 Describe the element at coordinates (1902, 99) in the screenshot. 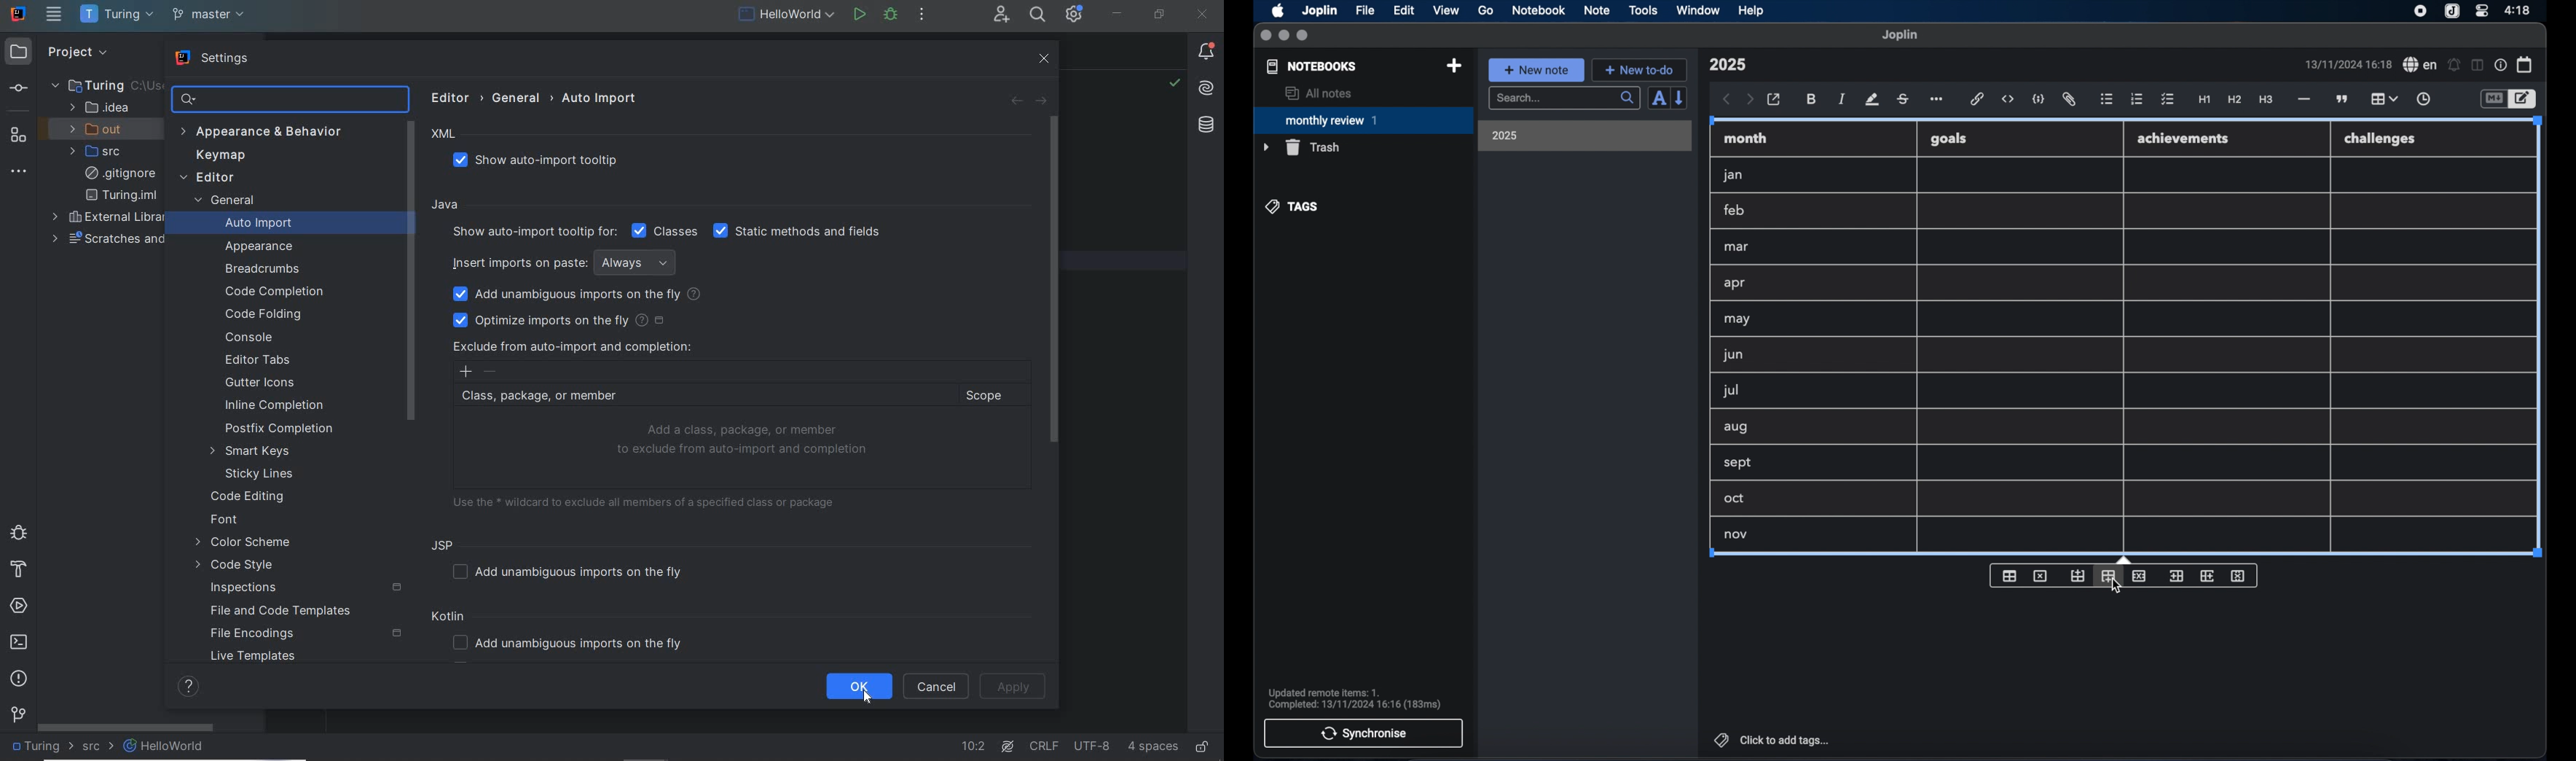

I see `strikethrough` at that location.